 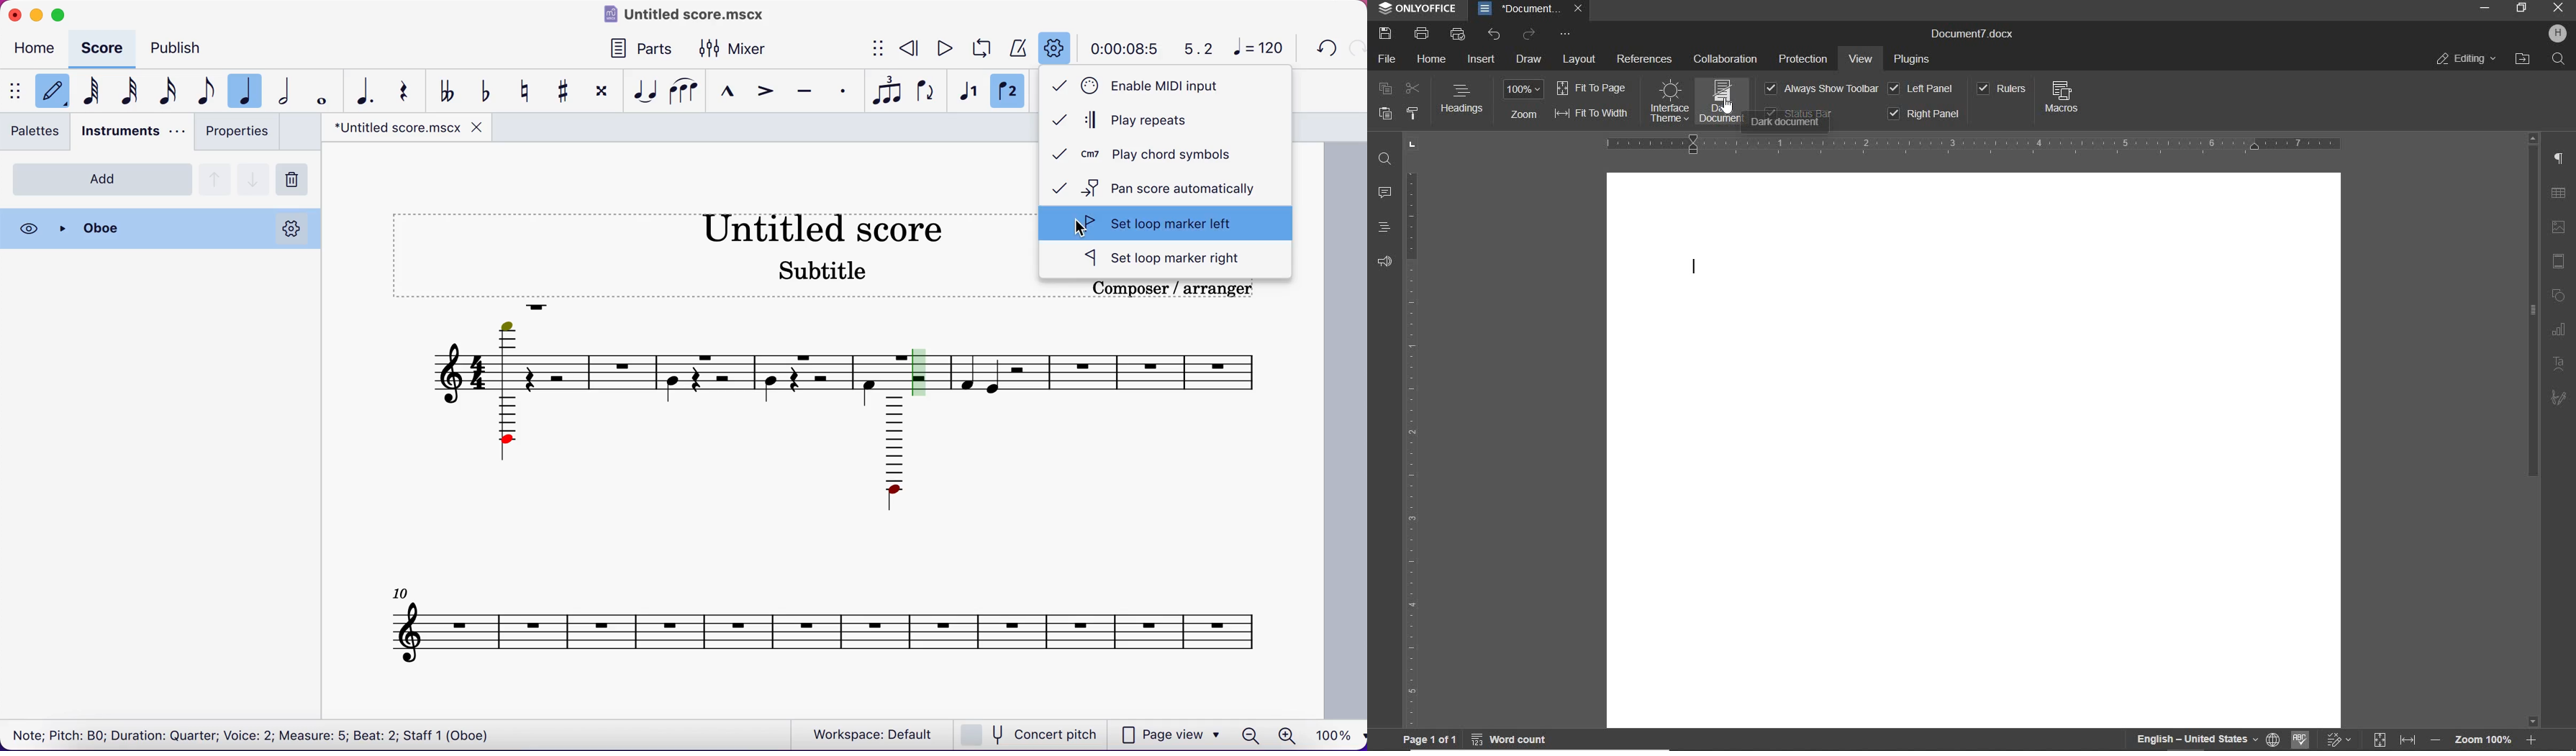 What do you see at coordinates (1056, 48) in the screenshot?
I see `Playback setup` at bounding box center [1056, 48].